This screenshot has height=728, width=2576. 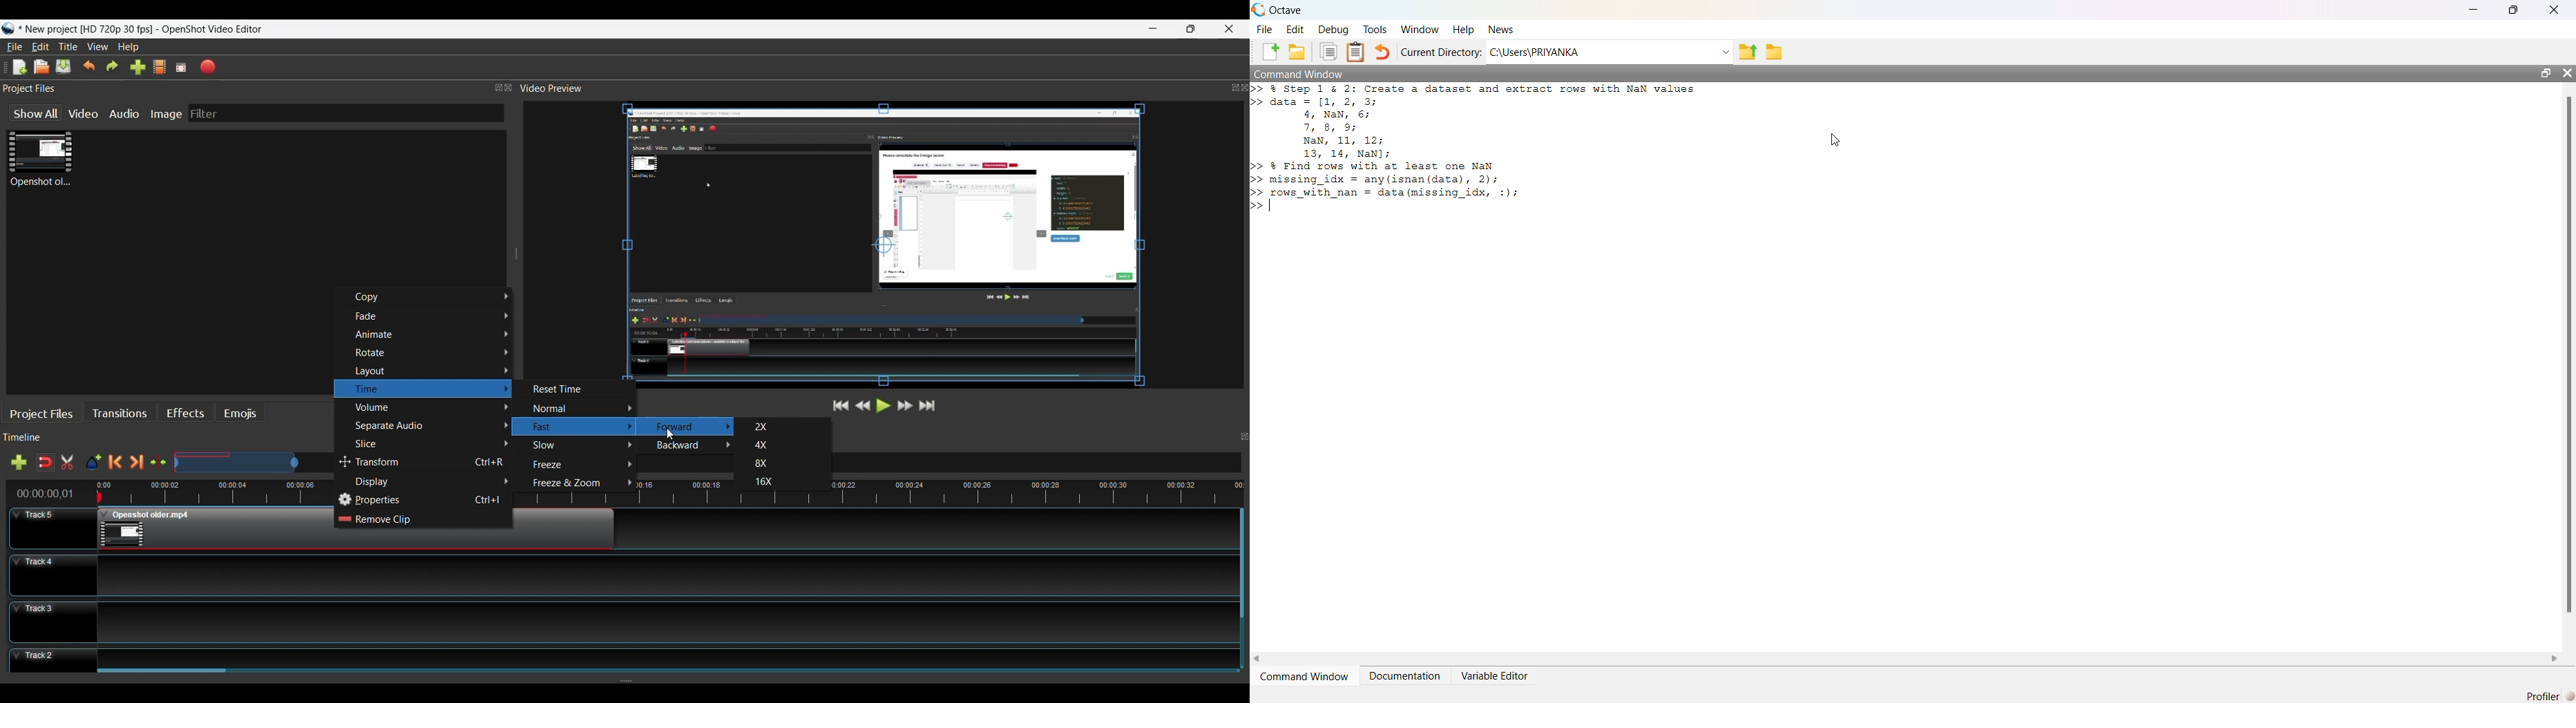 What do you see at coordinates (579, 465) in the screenshot?
I see `Freeze` at bounding box center [579, 465].